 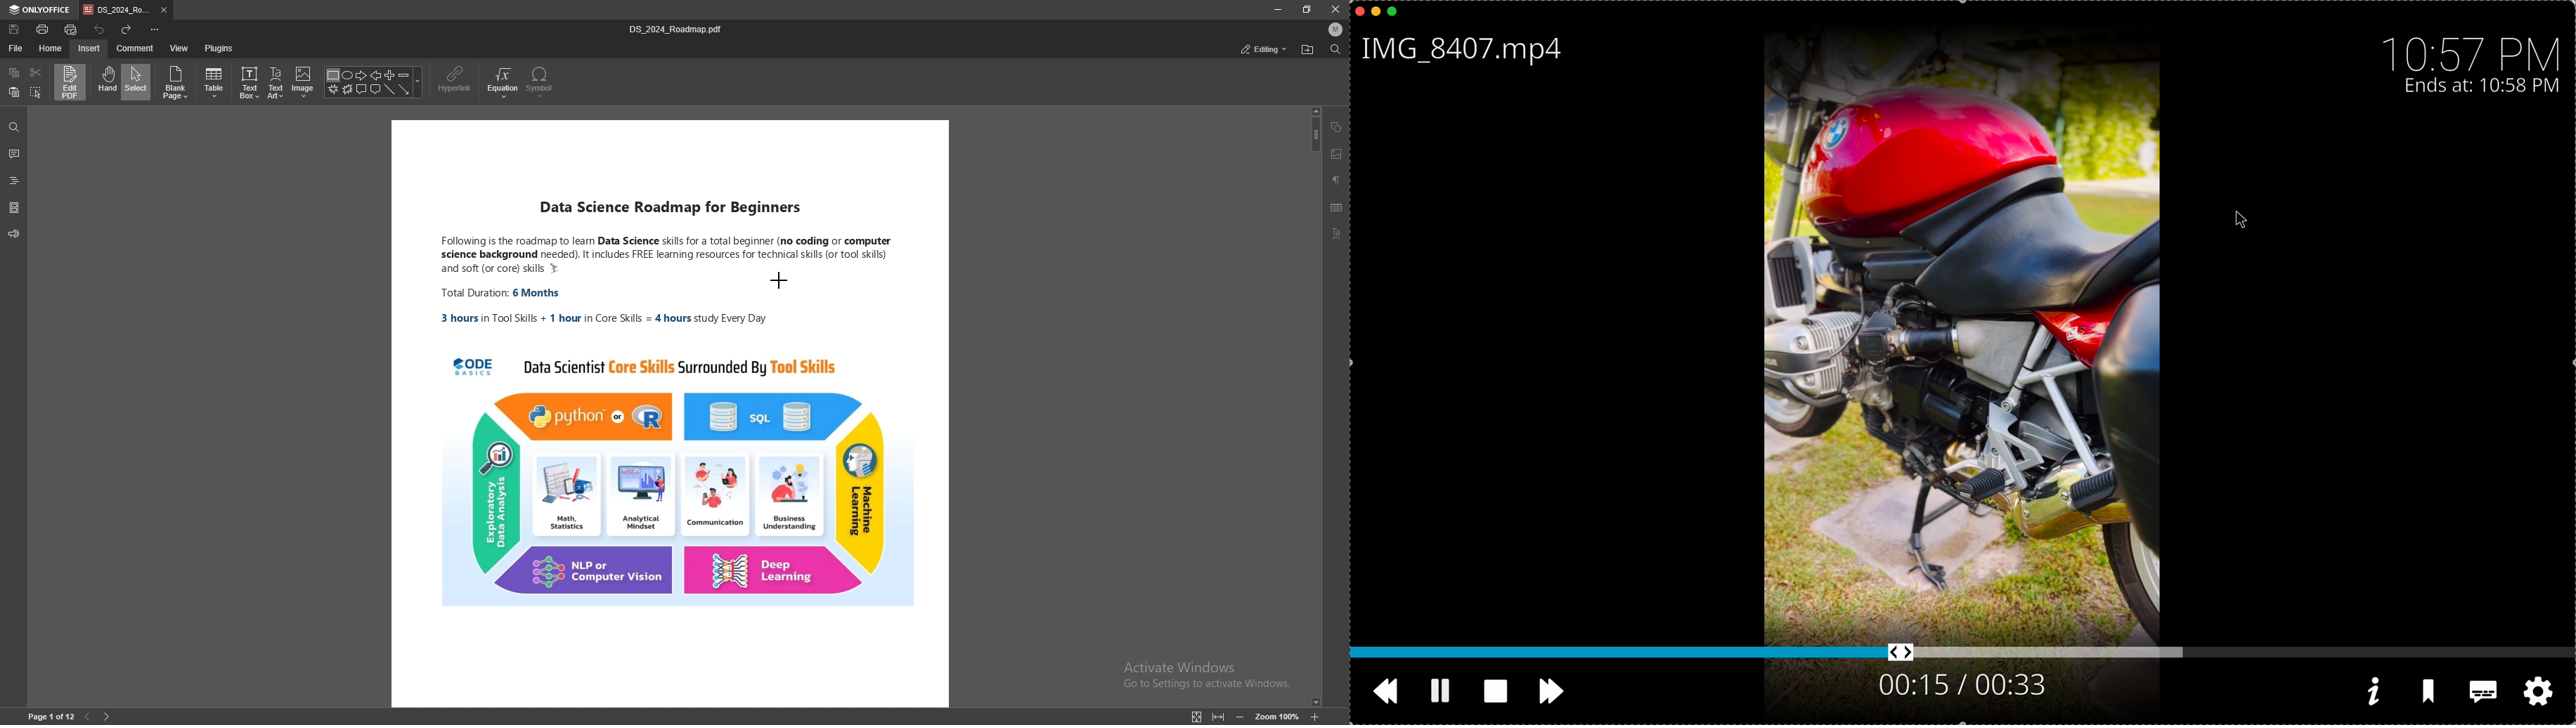 I want to click on close , so click(x=1357, y=10).